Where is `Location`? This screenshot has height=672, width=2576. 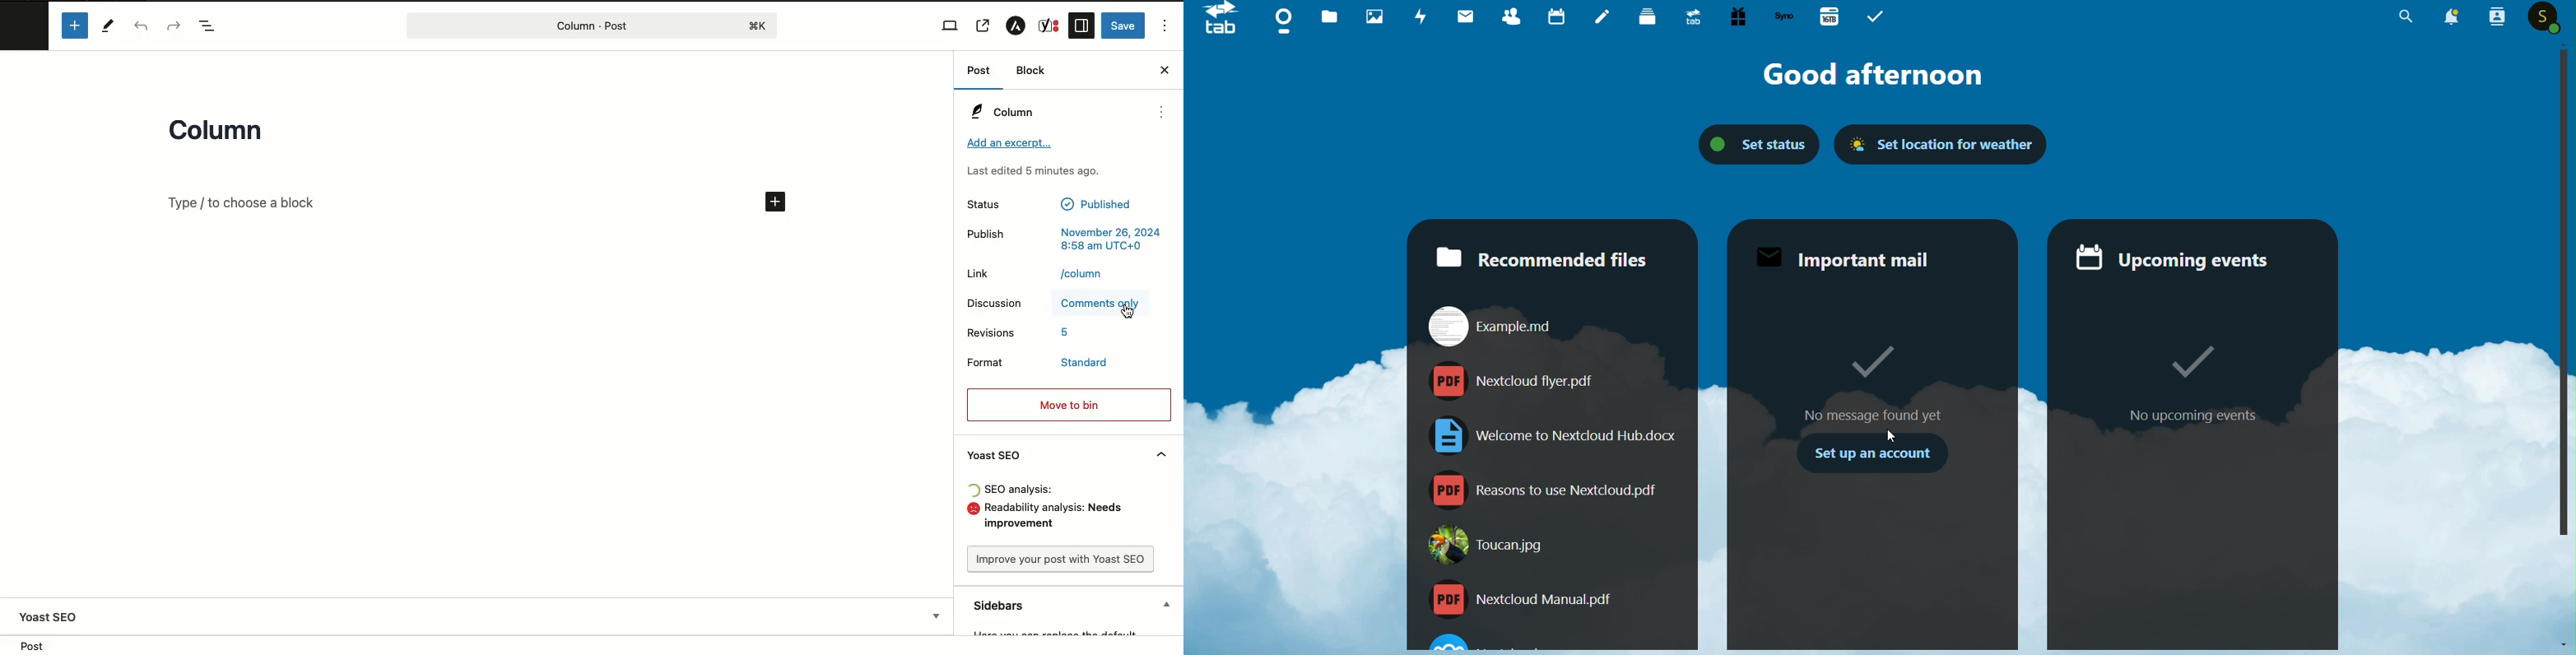 Location is located at coordinates (35, 646).